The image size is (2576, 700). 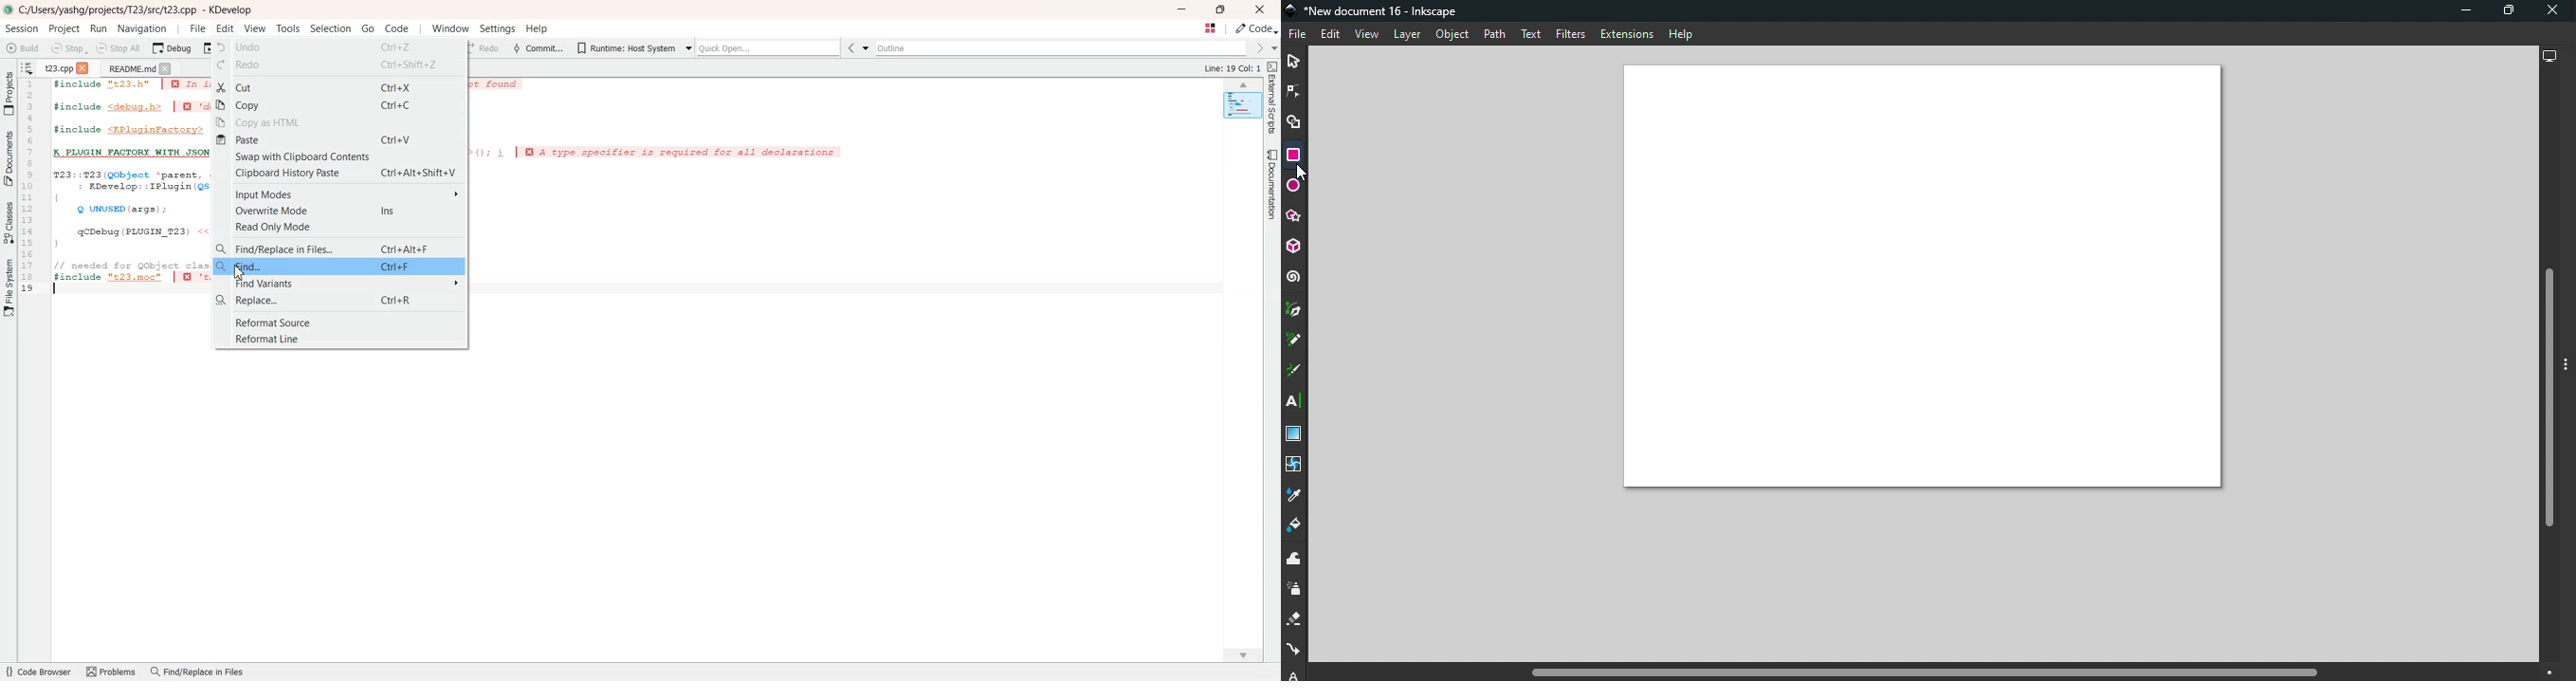 What do you see at coordinates (1533, 35) in the screenshot?
I see `Text` at bounding box center [1533, 35].